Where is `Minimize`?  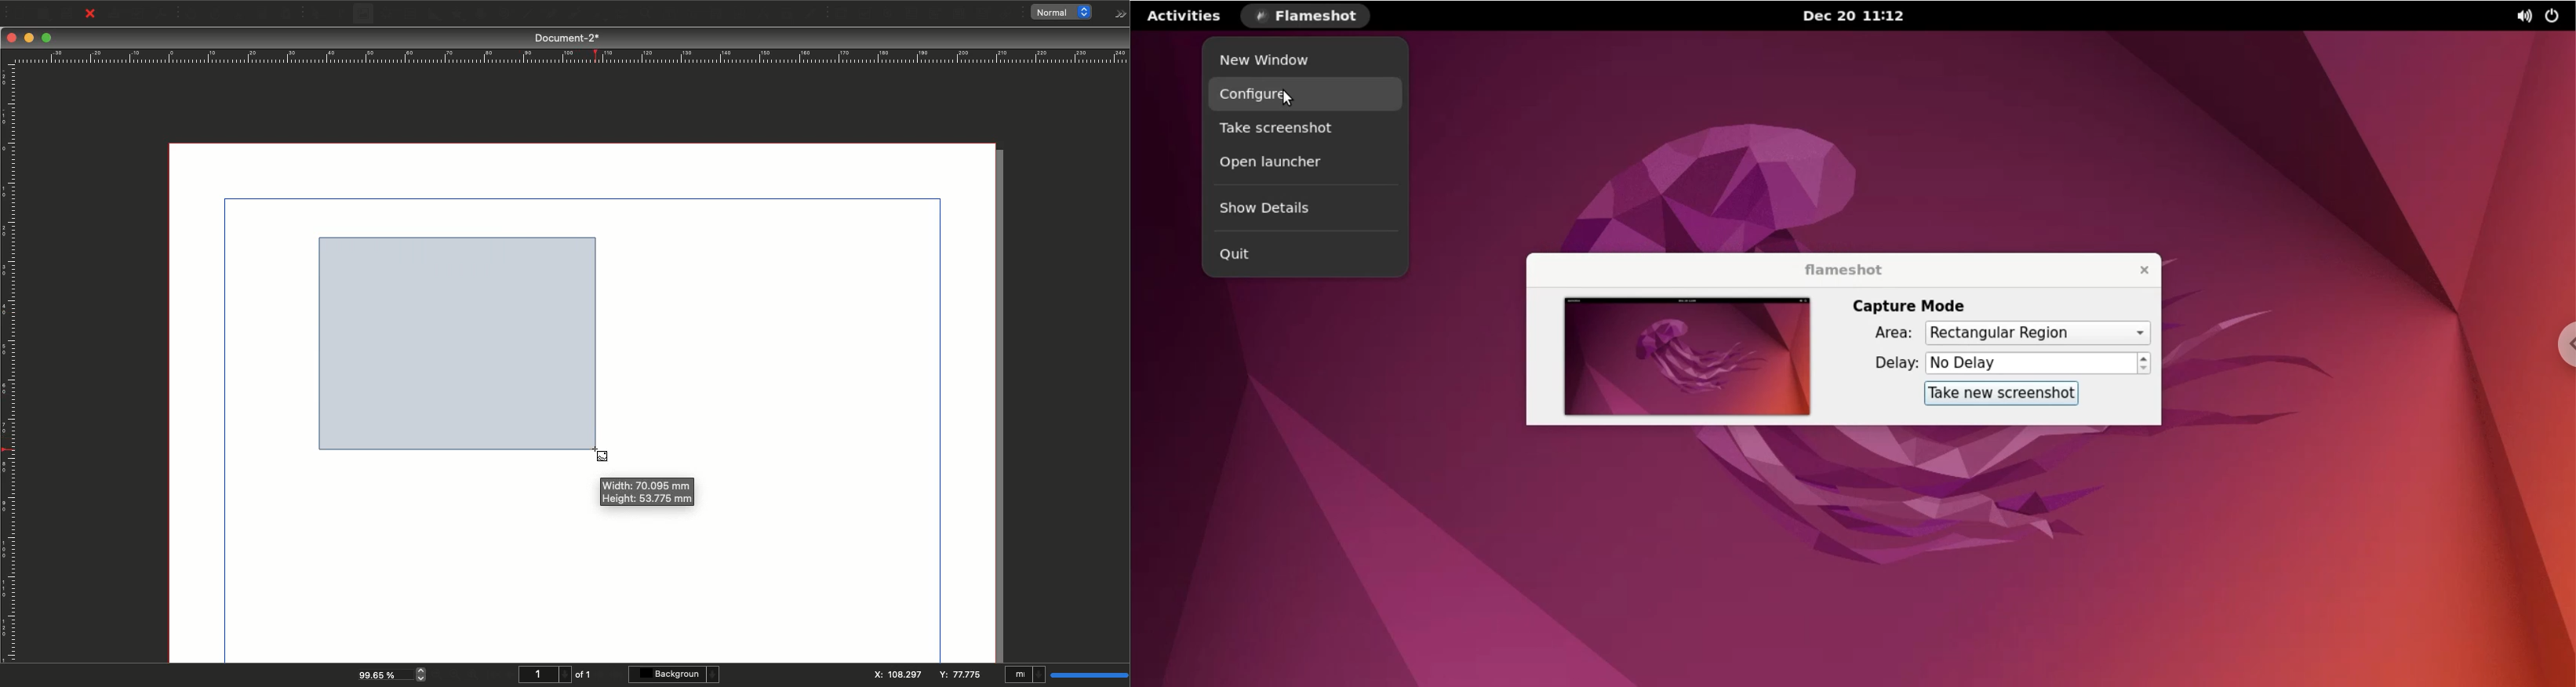 Minimize is located at coordinates (31, 38).